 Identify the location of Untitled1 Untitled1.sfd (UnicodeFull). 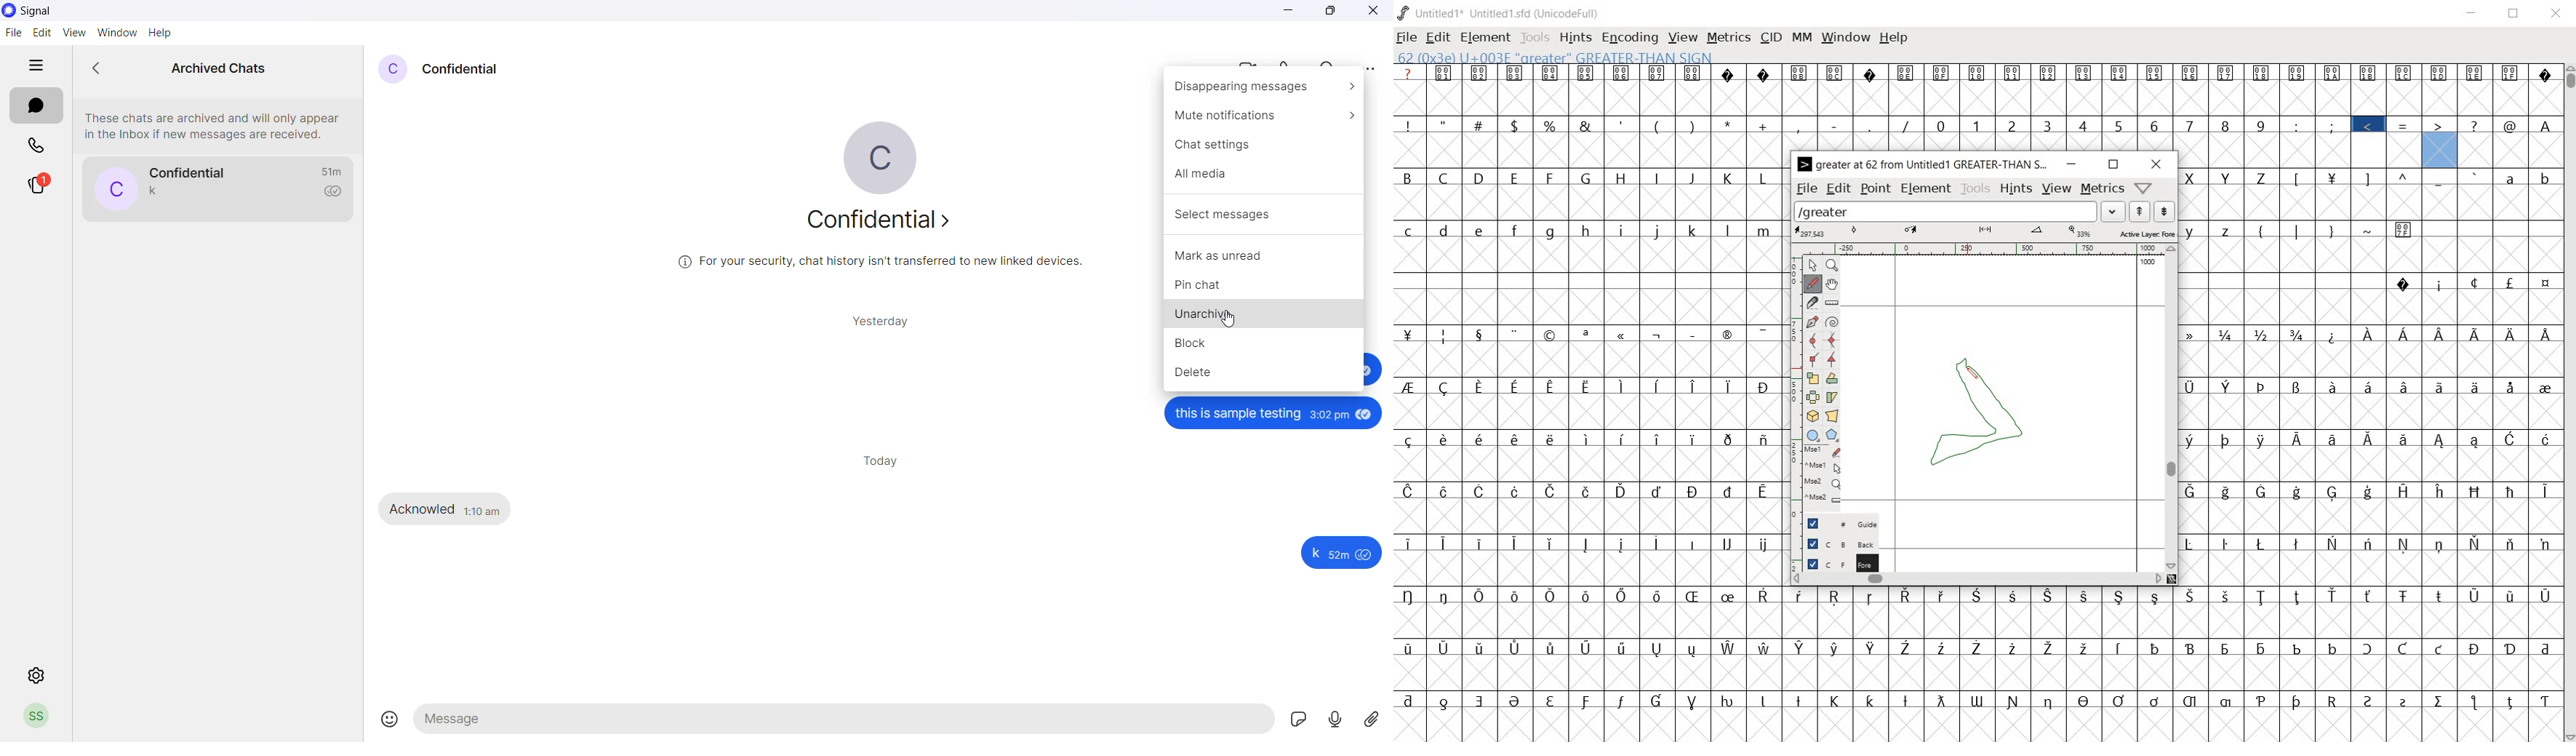
(1499, 11).